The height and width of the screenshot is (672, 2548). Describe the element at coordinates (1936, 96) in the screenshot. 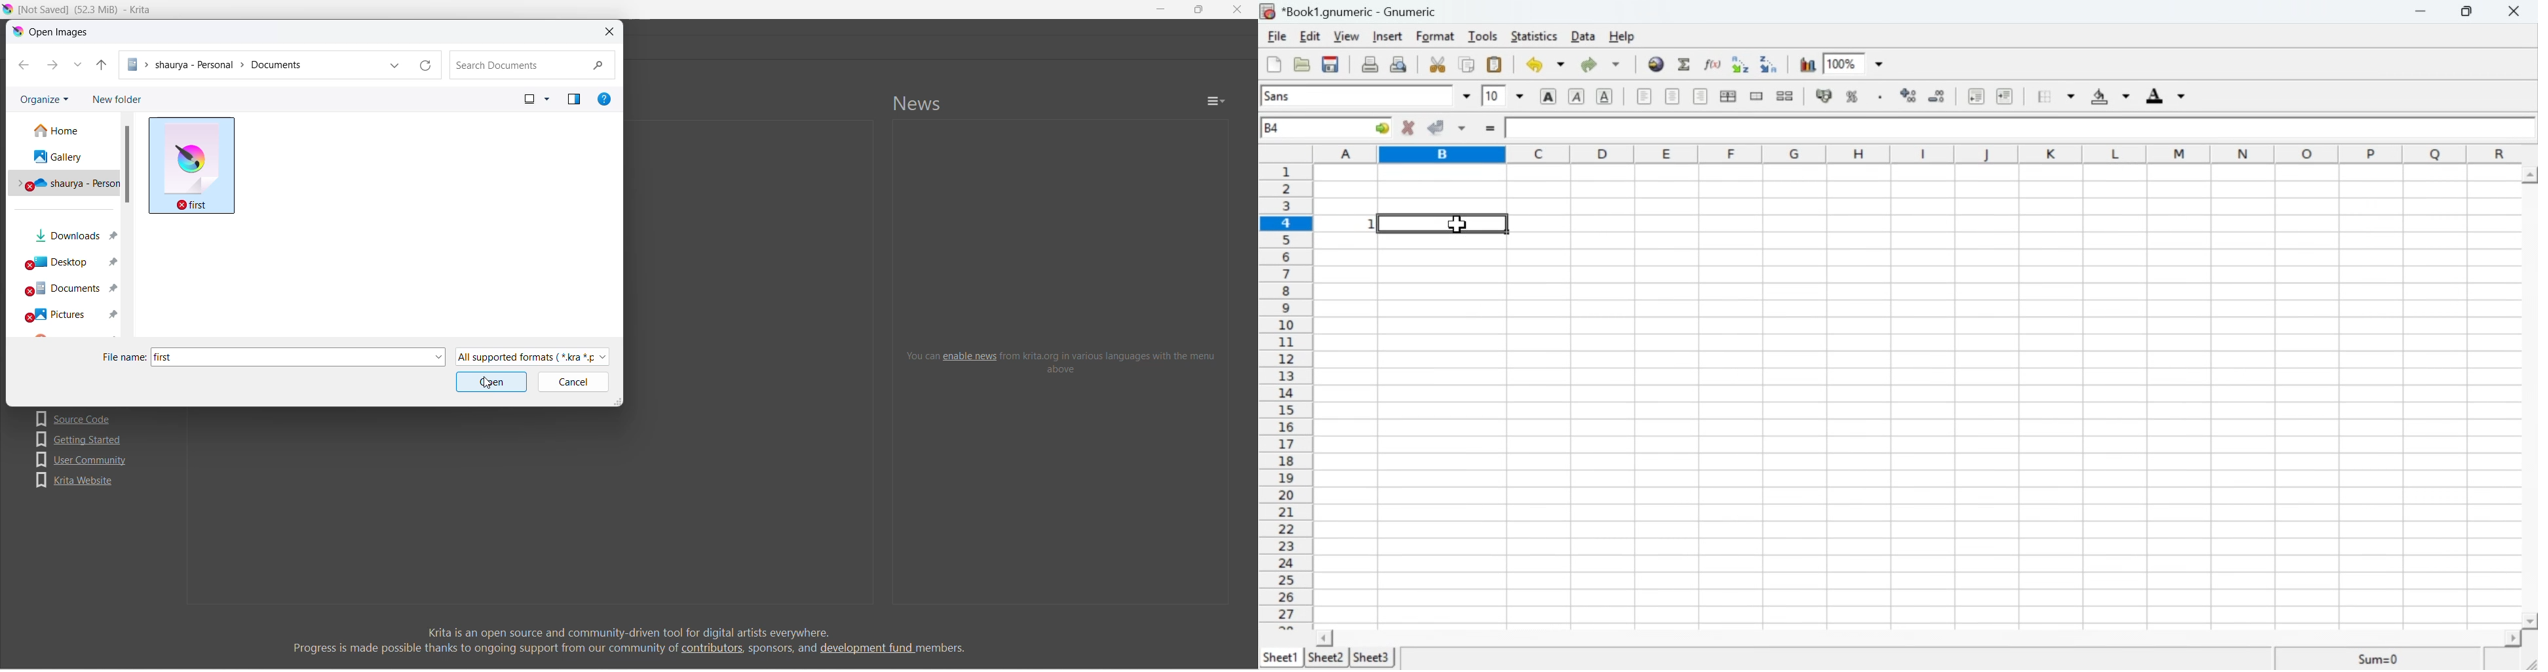

I see `Sort by descending` at that location.